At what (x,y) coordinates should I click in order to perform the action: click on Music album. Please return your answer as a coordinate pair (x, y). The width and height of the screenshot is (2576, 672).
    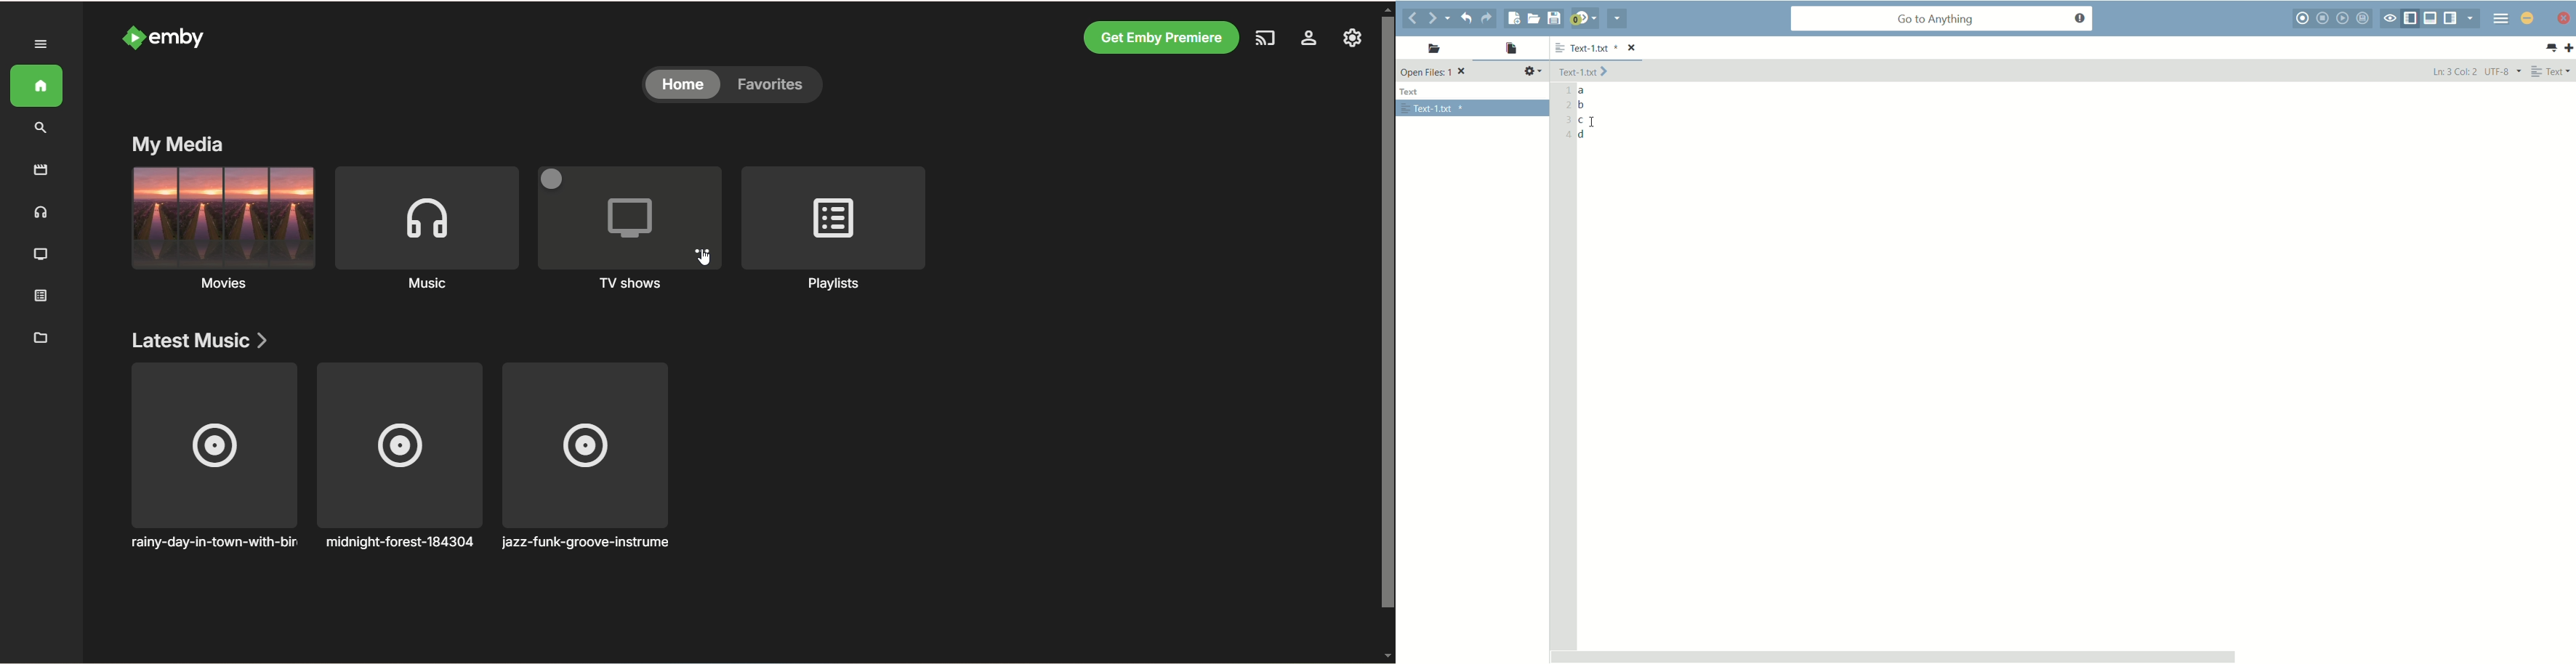
    Looking at the image, I should click on (212, 457).